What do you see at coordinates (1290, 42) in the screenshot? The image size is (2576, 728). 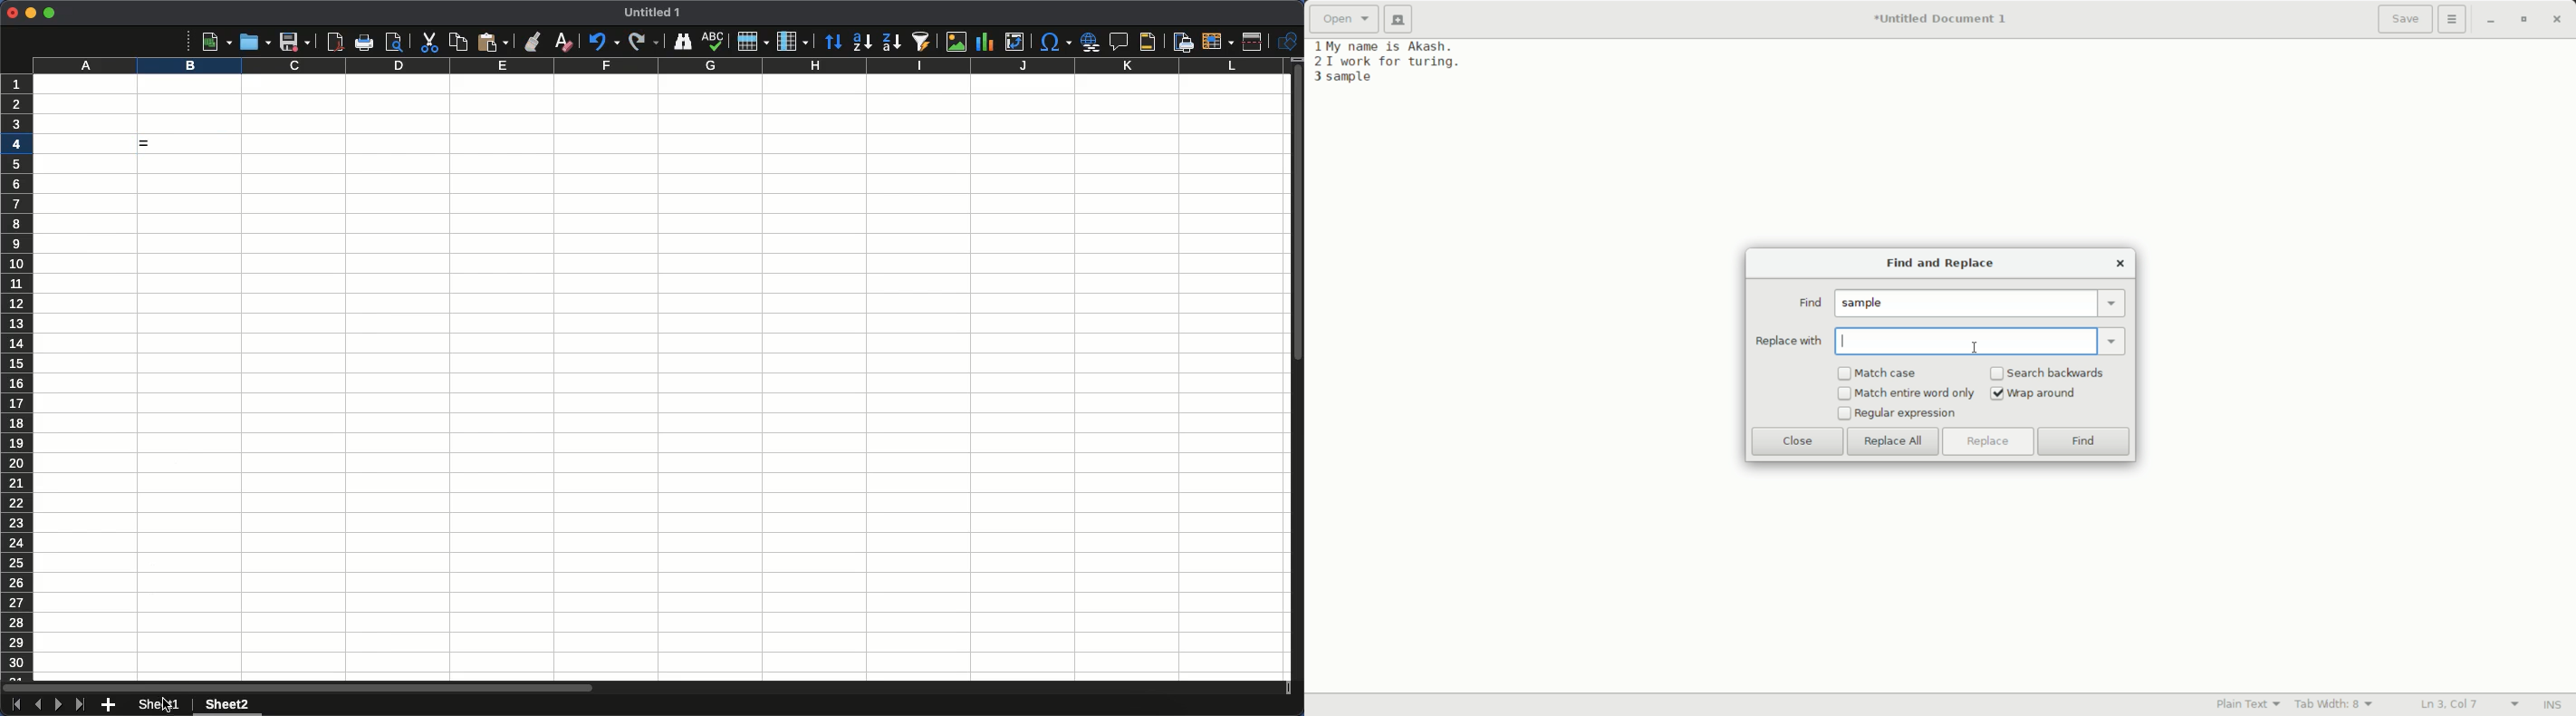 I see `Shapes` at bounding box center [1290, 42].